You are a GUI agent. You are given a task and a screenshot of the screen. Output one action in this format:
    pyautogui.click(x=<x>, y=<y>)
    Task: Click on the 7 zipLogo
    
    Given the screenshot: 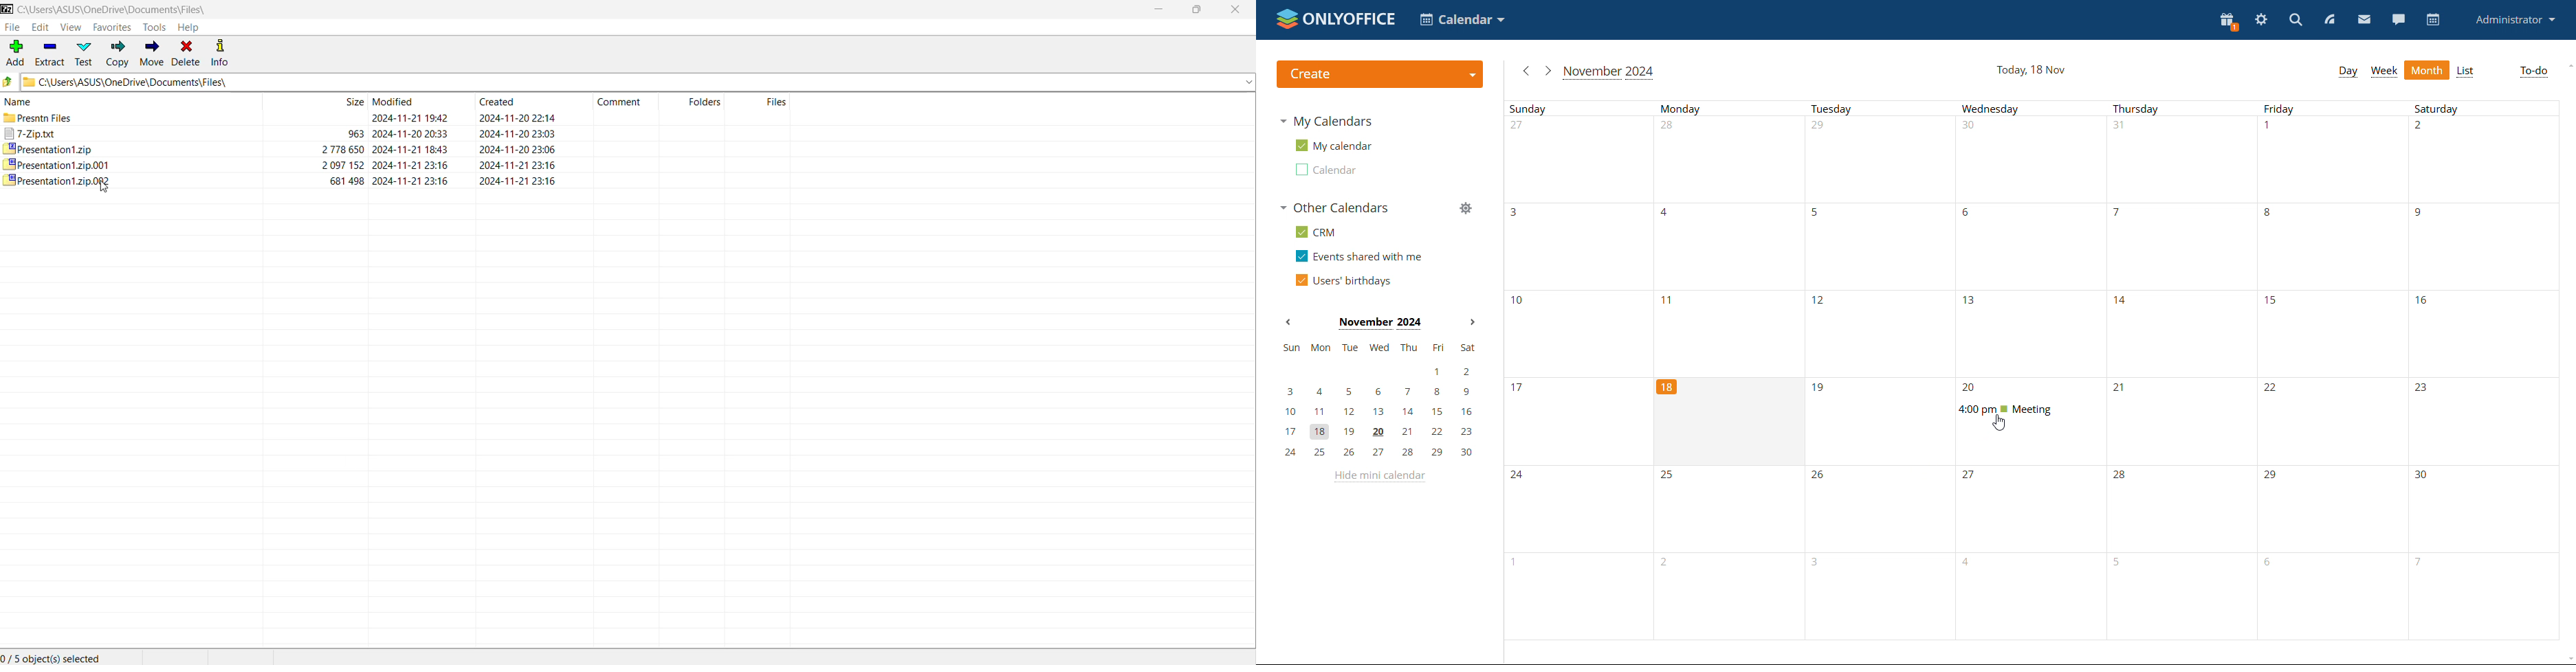 What is the action you would take?
    pyautogui.click(x=7, y=10)
    